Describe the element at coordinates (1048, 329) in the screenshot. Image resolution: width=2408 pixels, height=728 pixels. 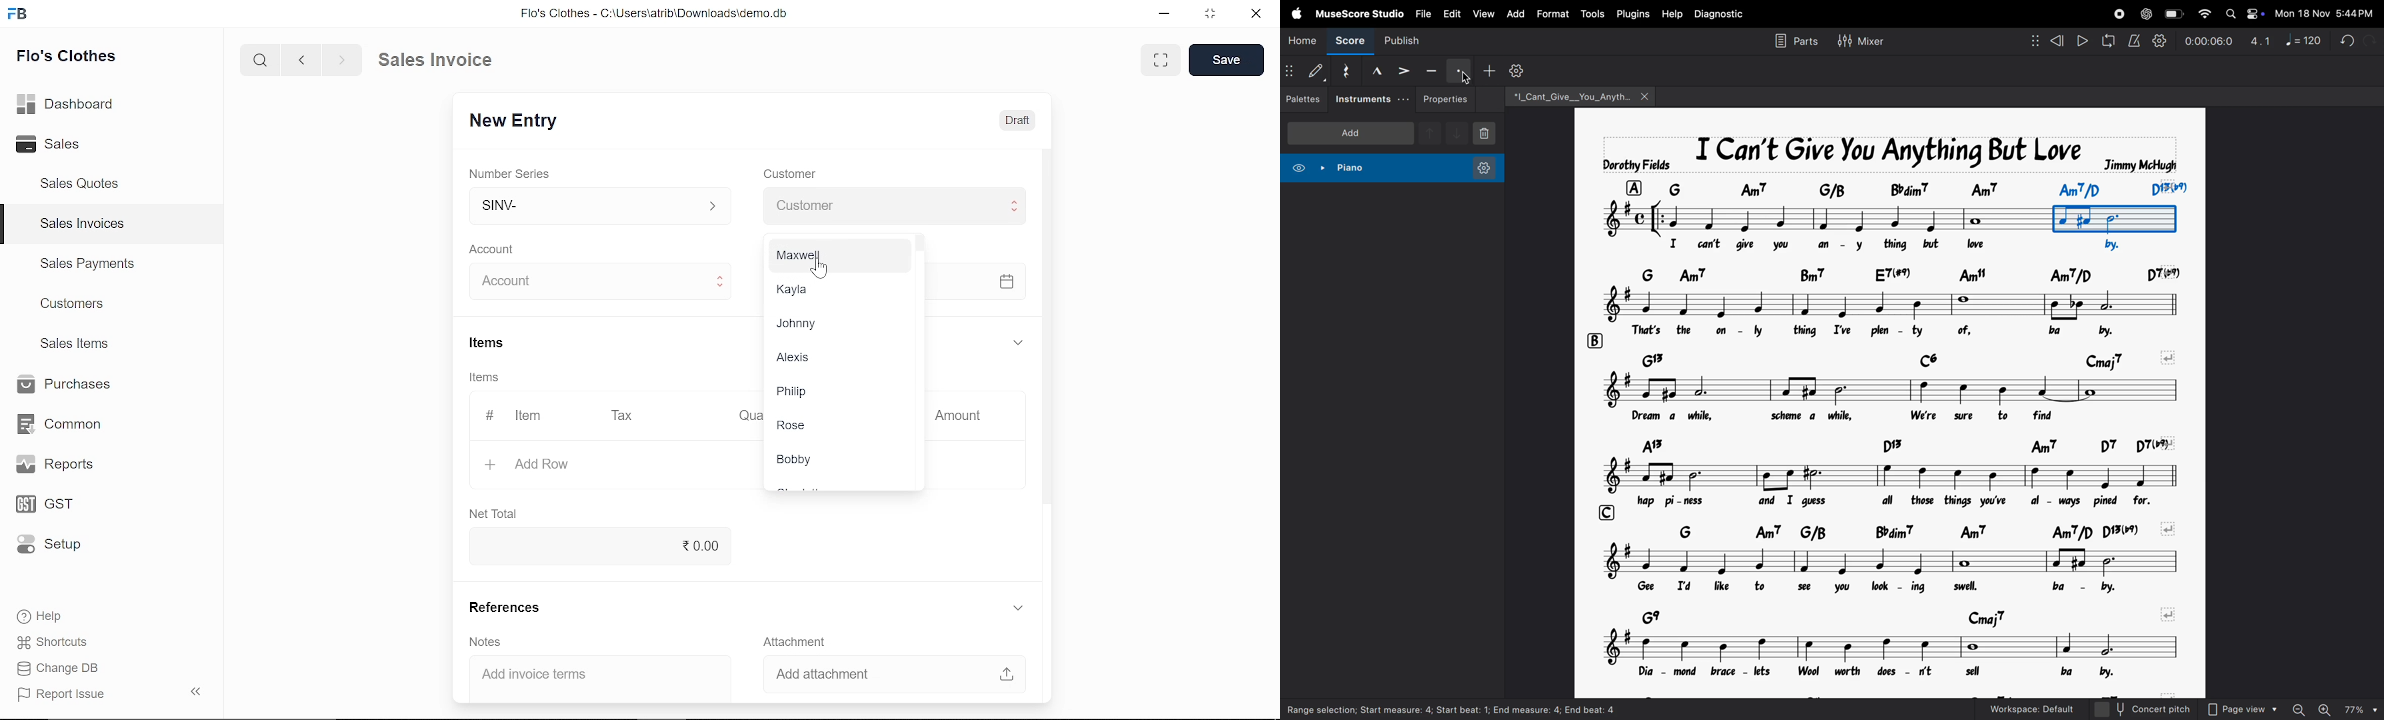
I see `vertical scrollbar` at that location.